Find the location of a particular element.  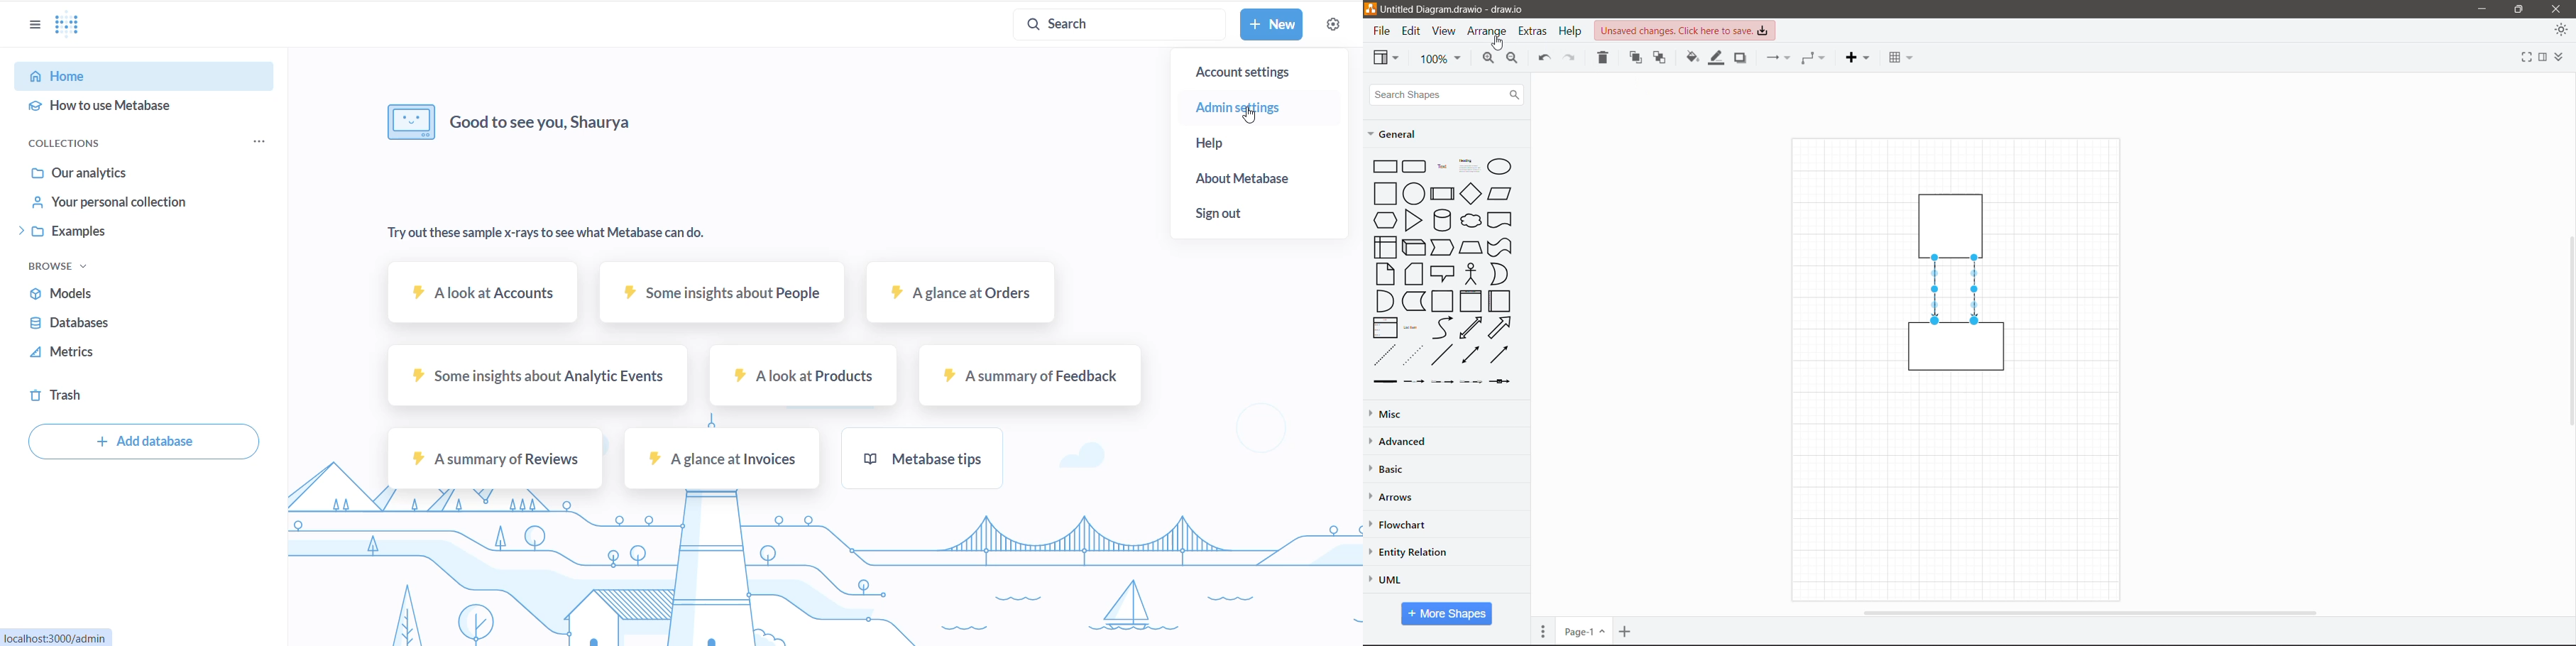

container is located at coordinates (1957, 351).